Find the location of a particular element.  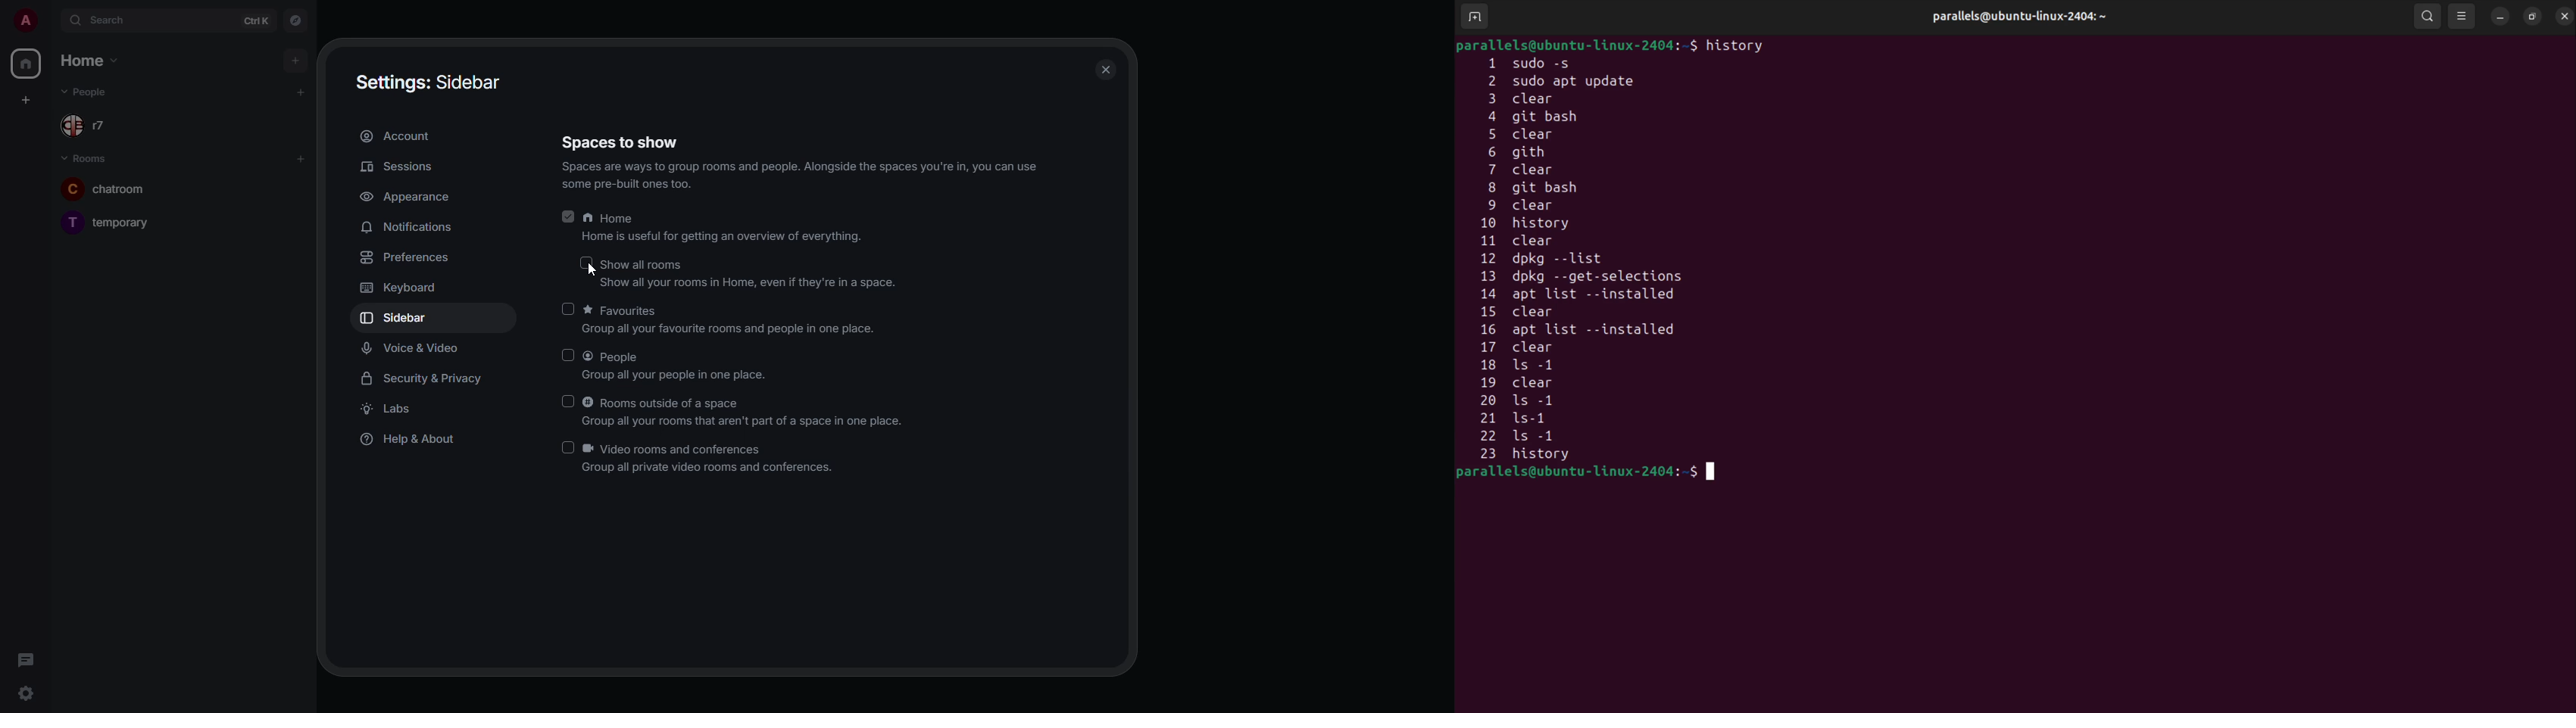

labs is located at coordinates (389, 409).